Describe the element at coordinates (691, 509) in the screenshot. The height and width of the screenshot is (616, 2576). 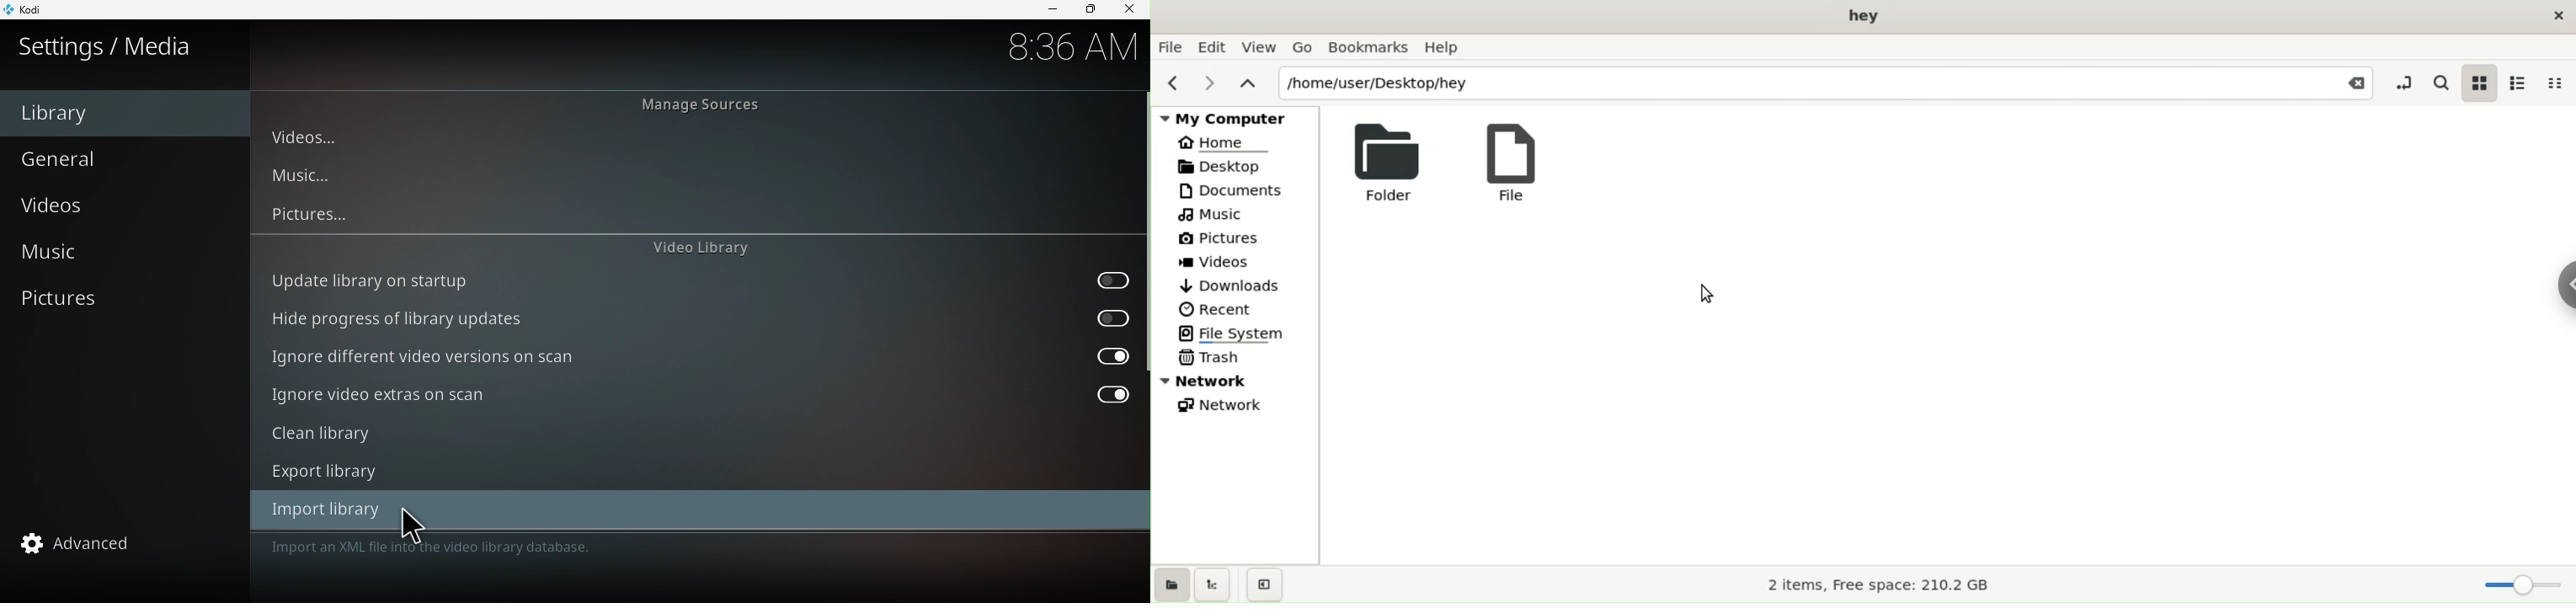
I see `Import library` at that location.